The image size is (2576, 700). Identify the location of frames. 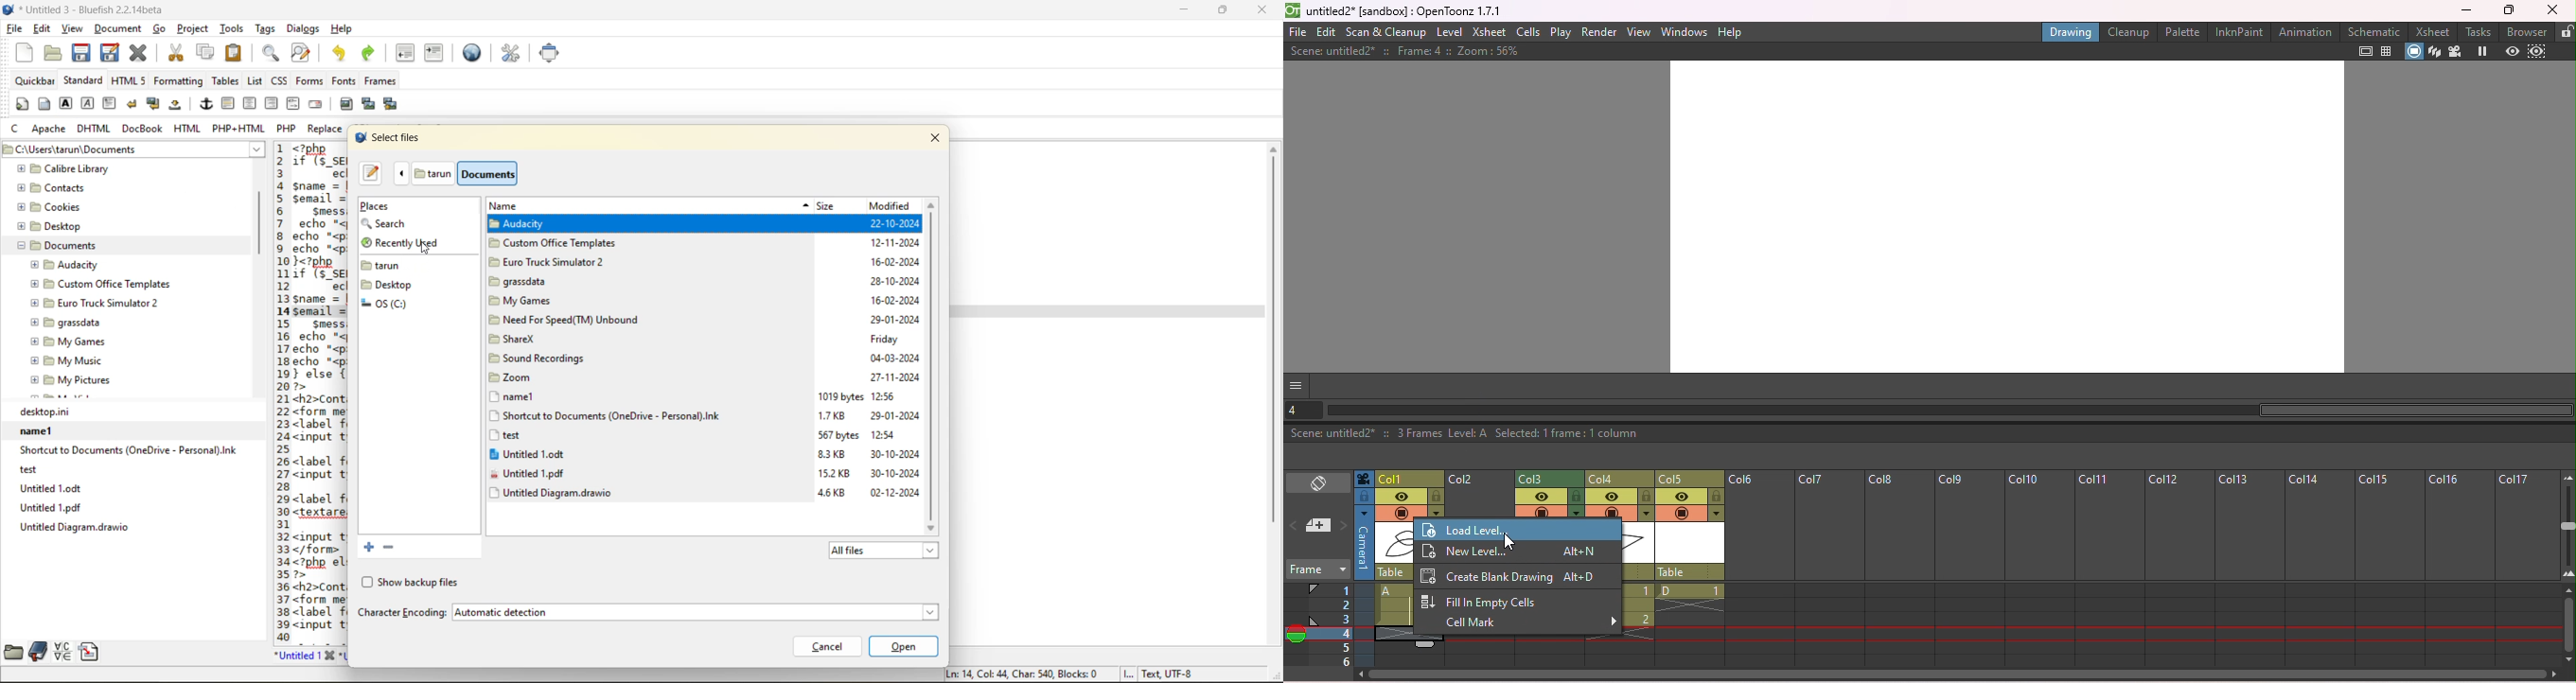
(385, 81).